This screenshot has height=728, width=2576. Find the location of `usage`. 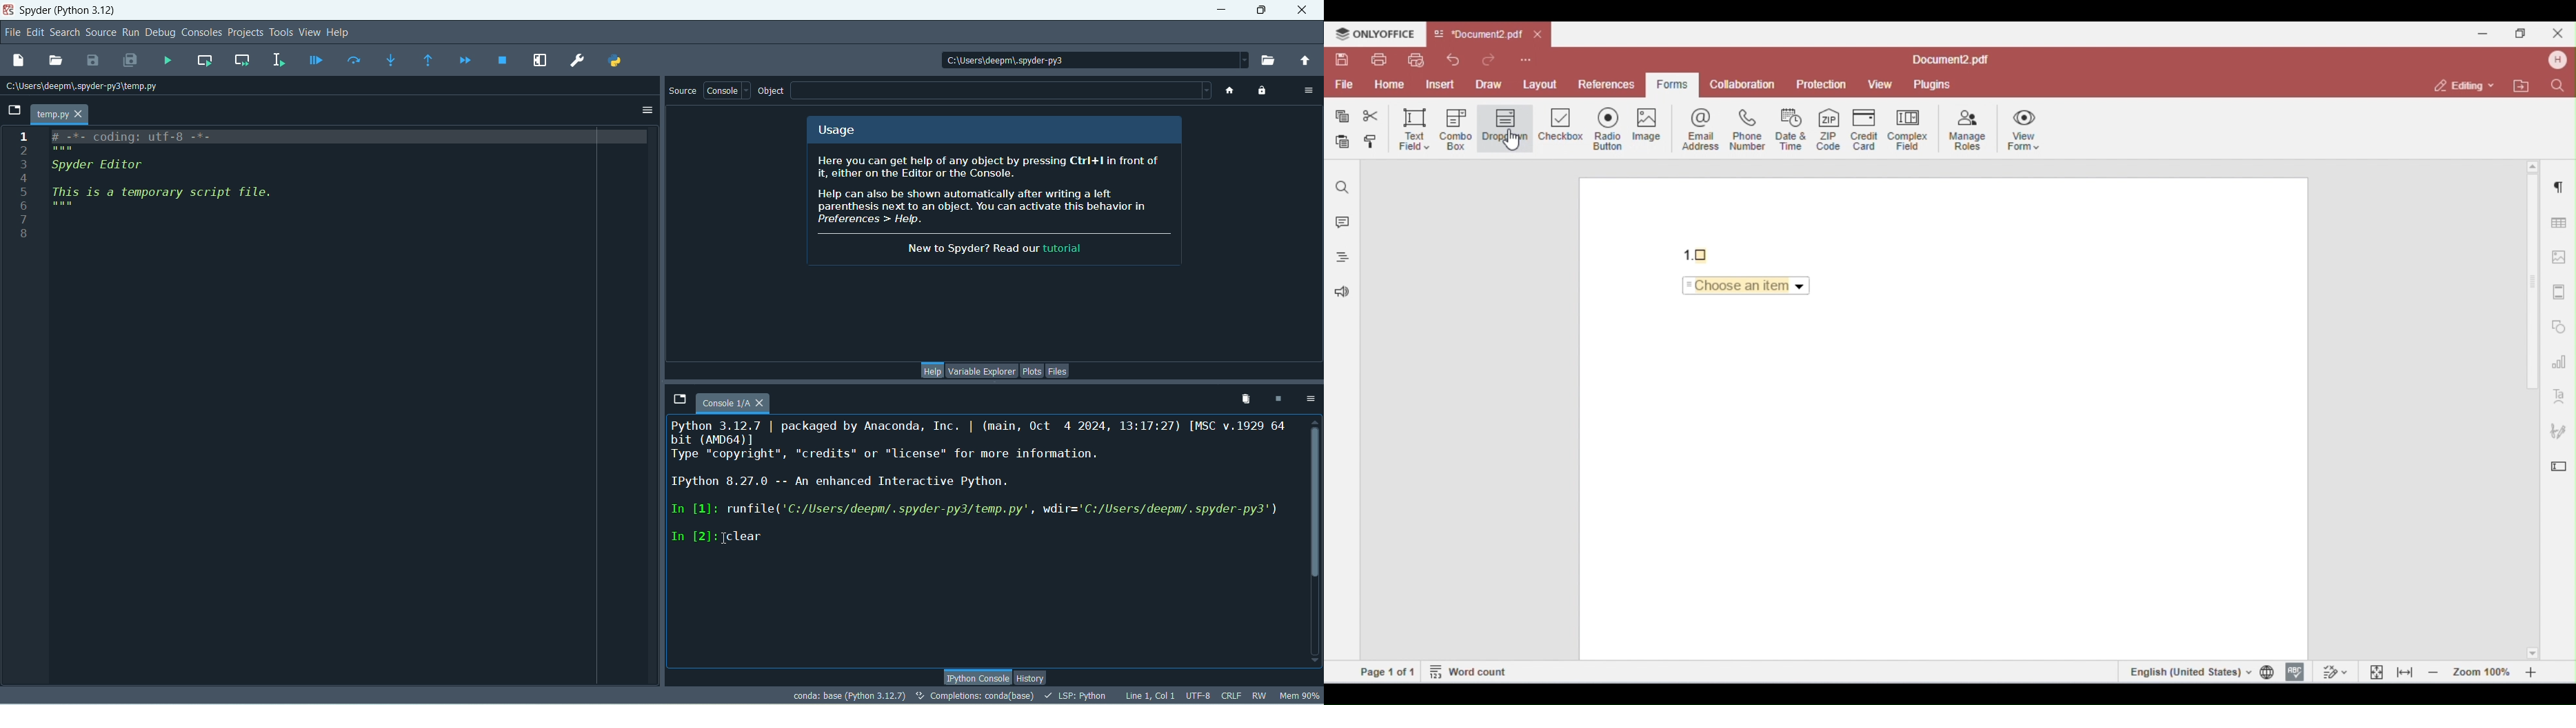

usage is located at coordinates (837, 132).